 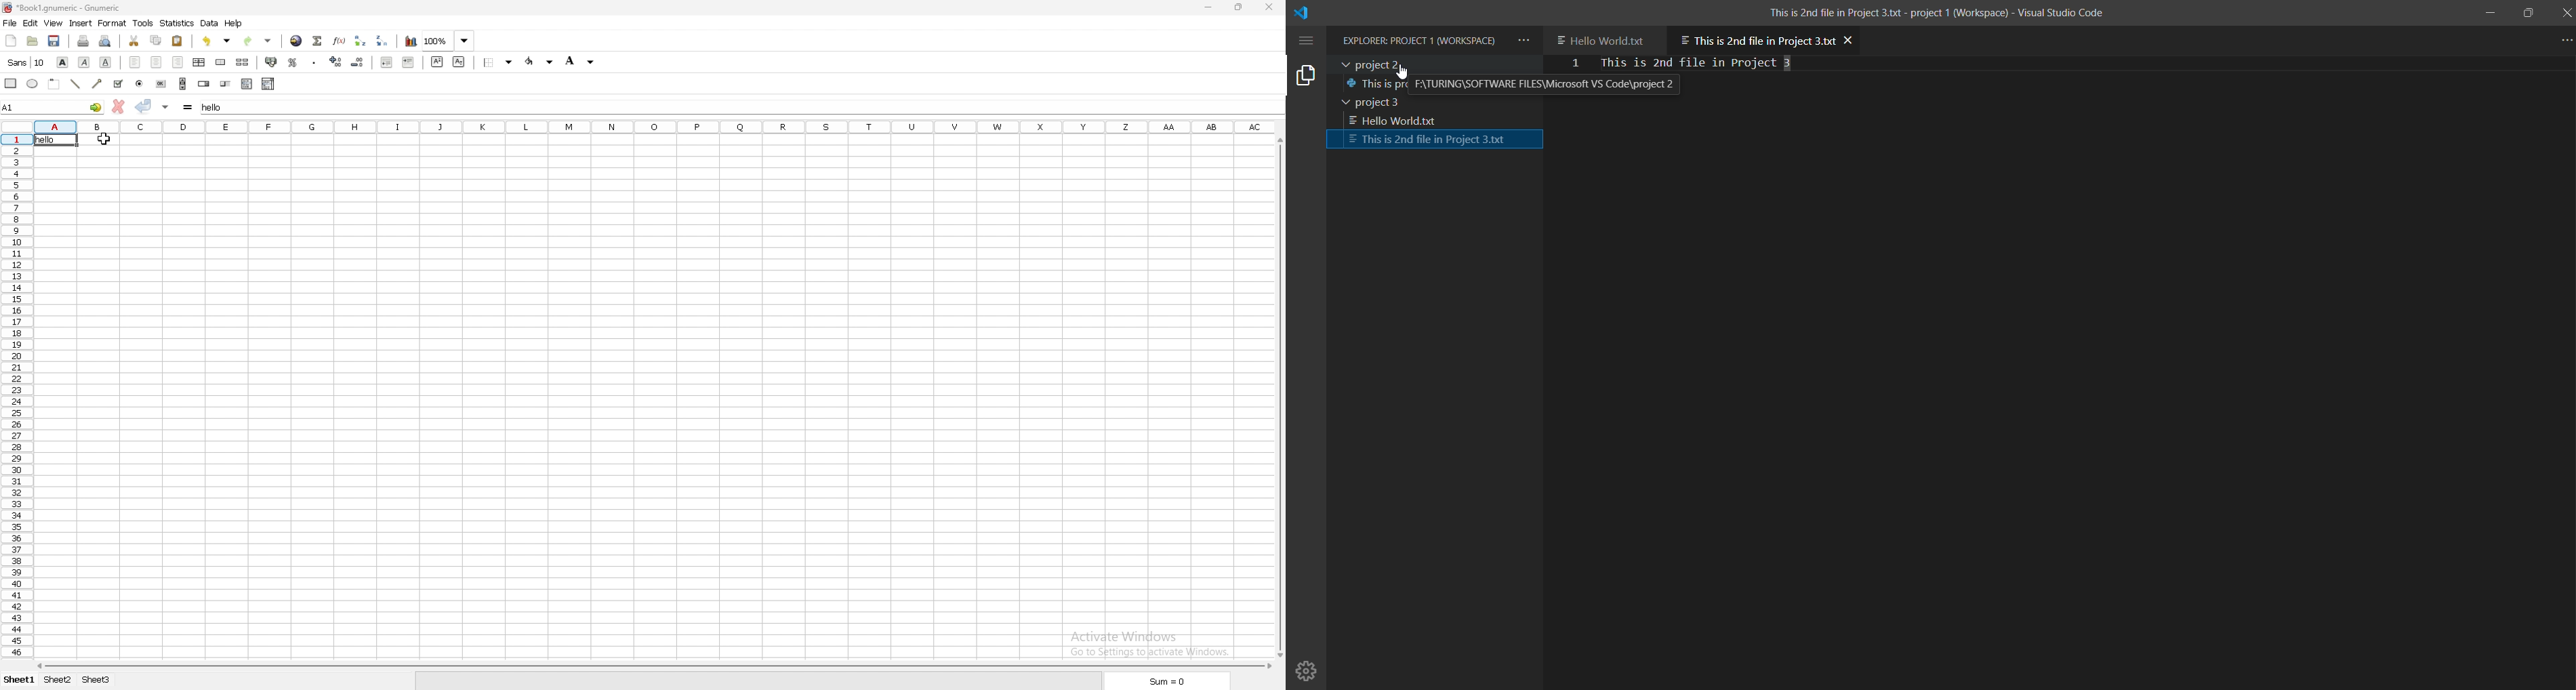 I want to click on column, so click(x=641, y=126).